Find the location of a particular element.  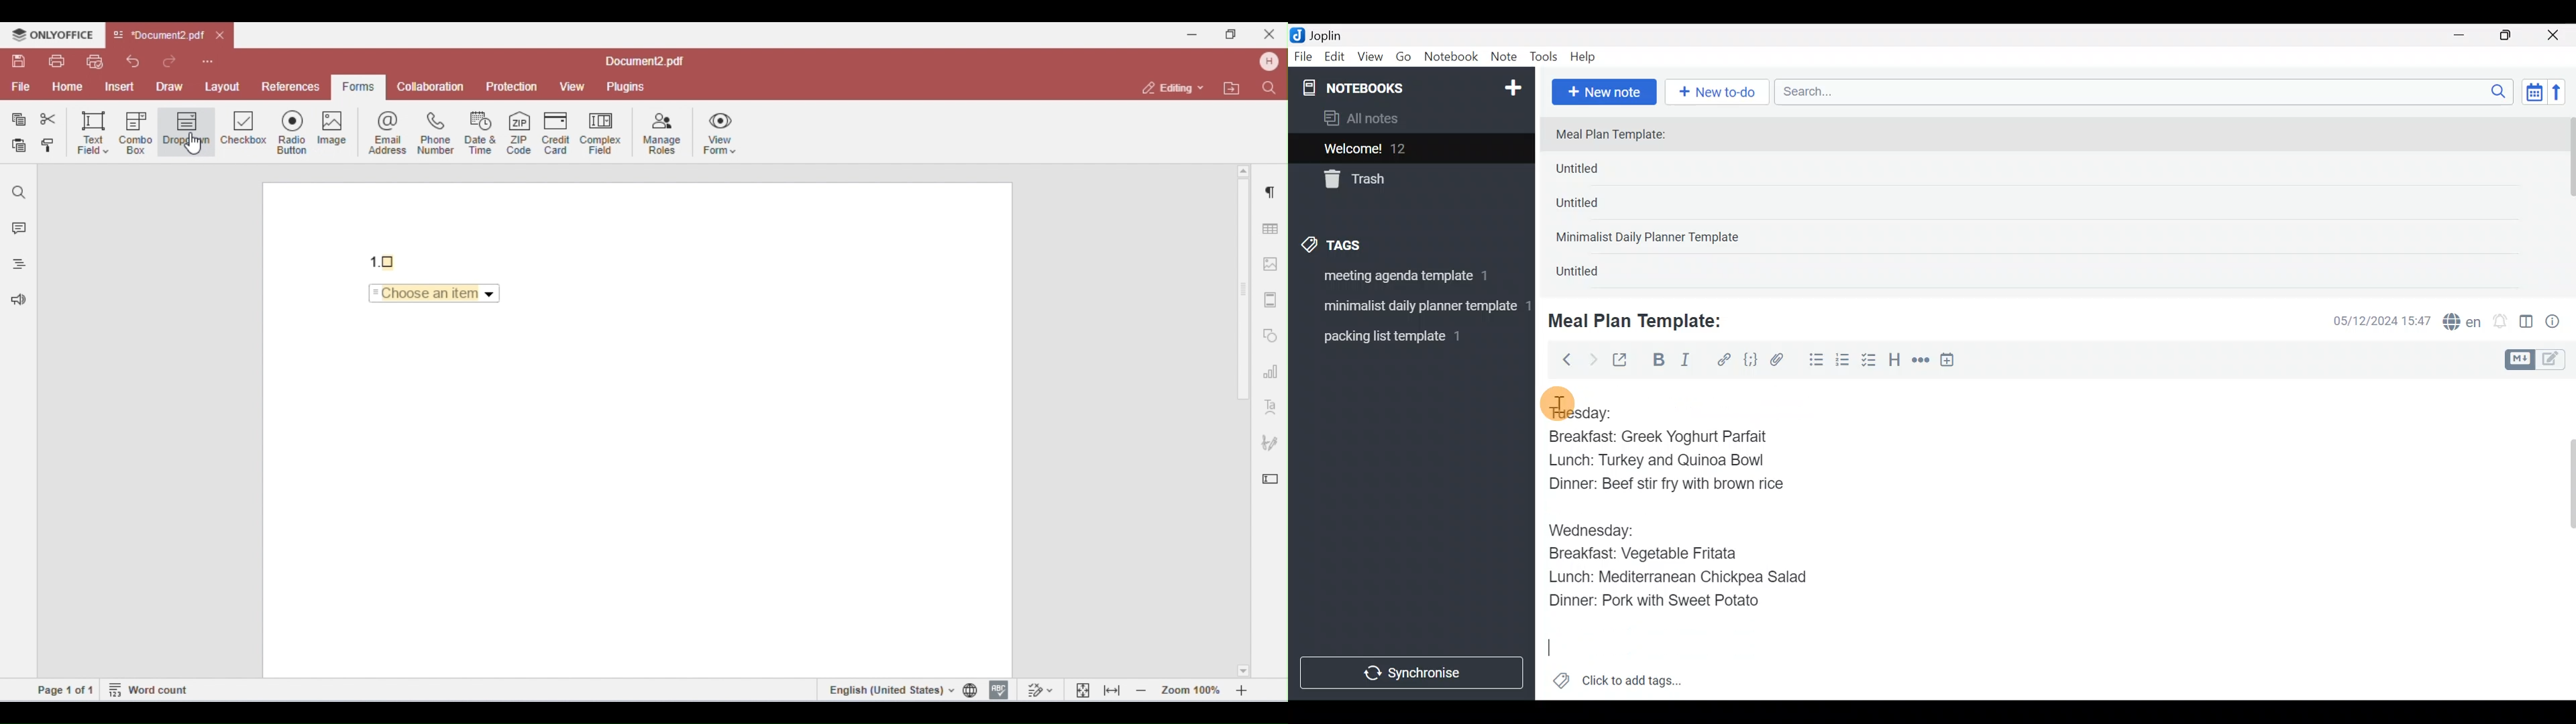

Bold is located at coordinates (1658, 361).